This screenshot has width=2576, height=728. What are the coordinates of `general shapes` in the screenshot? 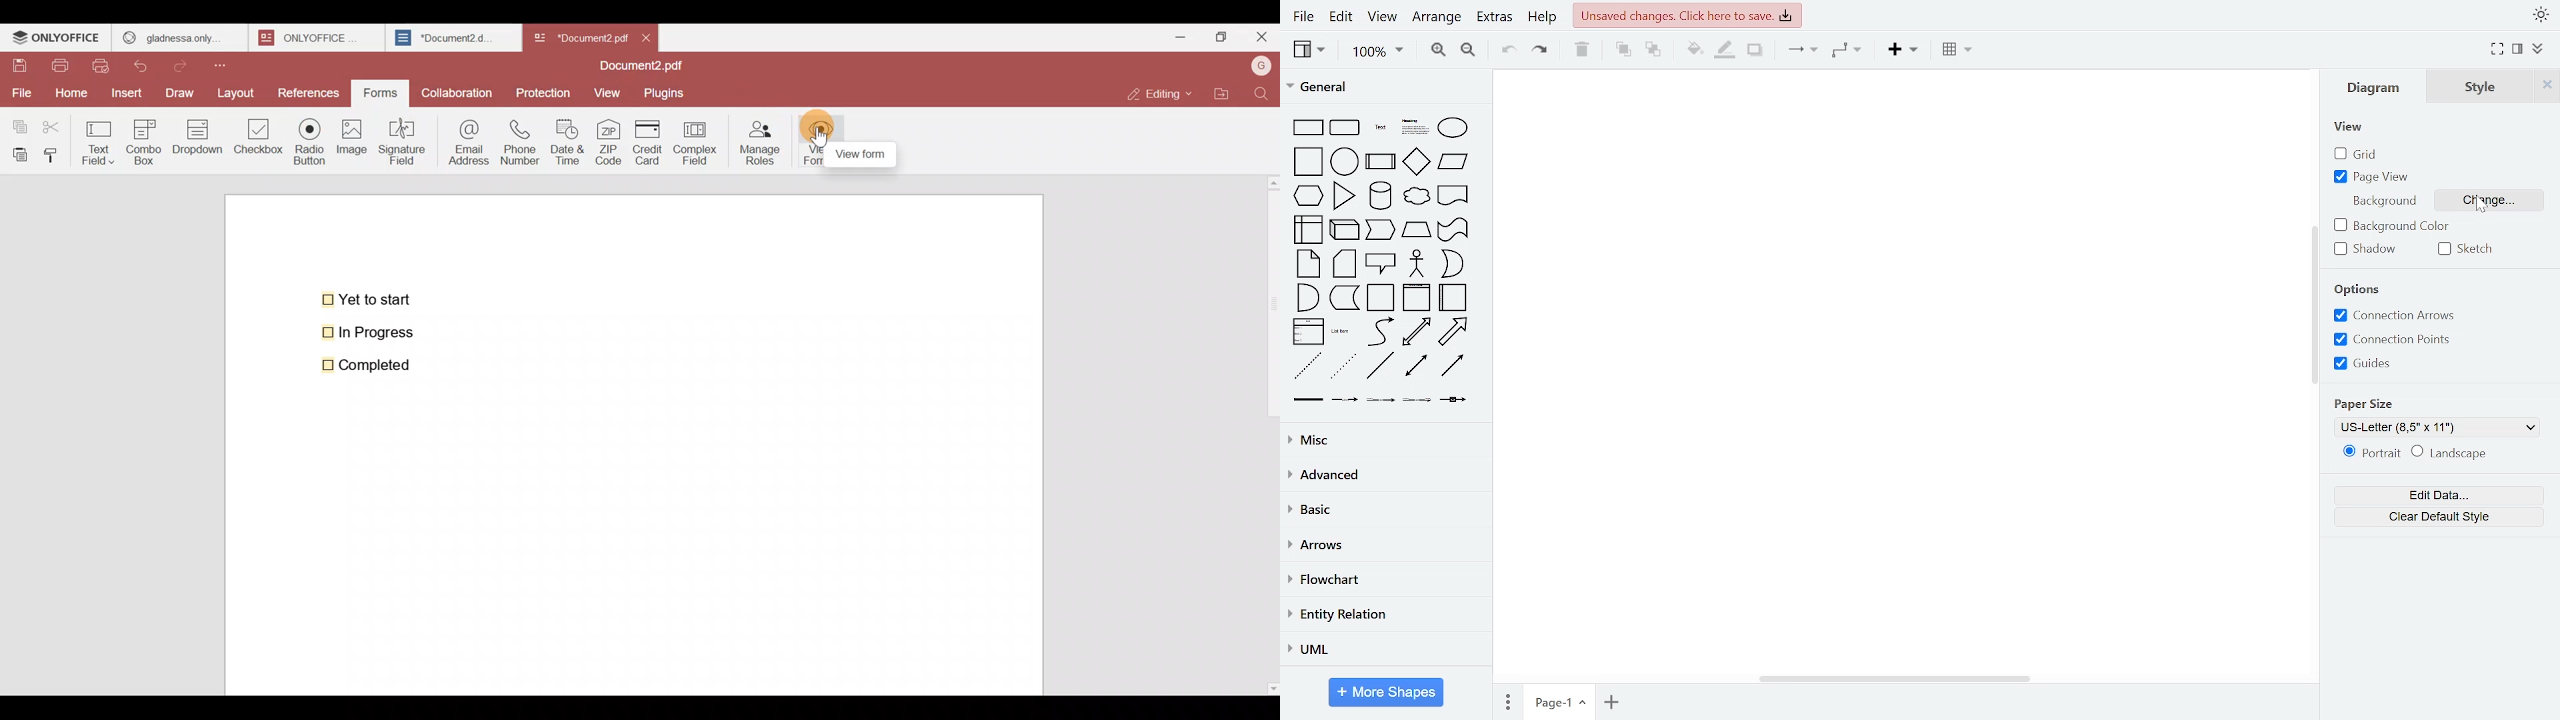 It's located at (1452, 332).